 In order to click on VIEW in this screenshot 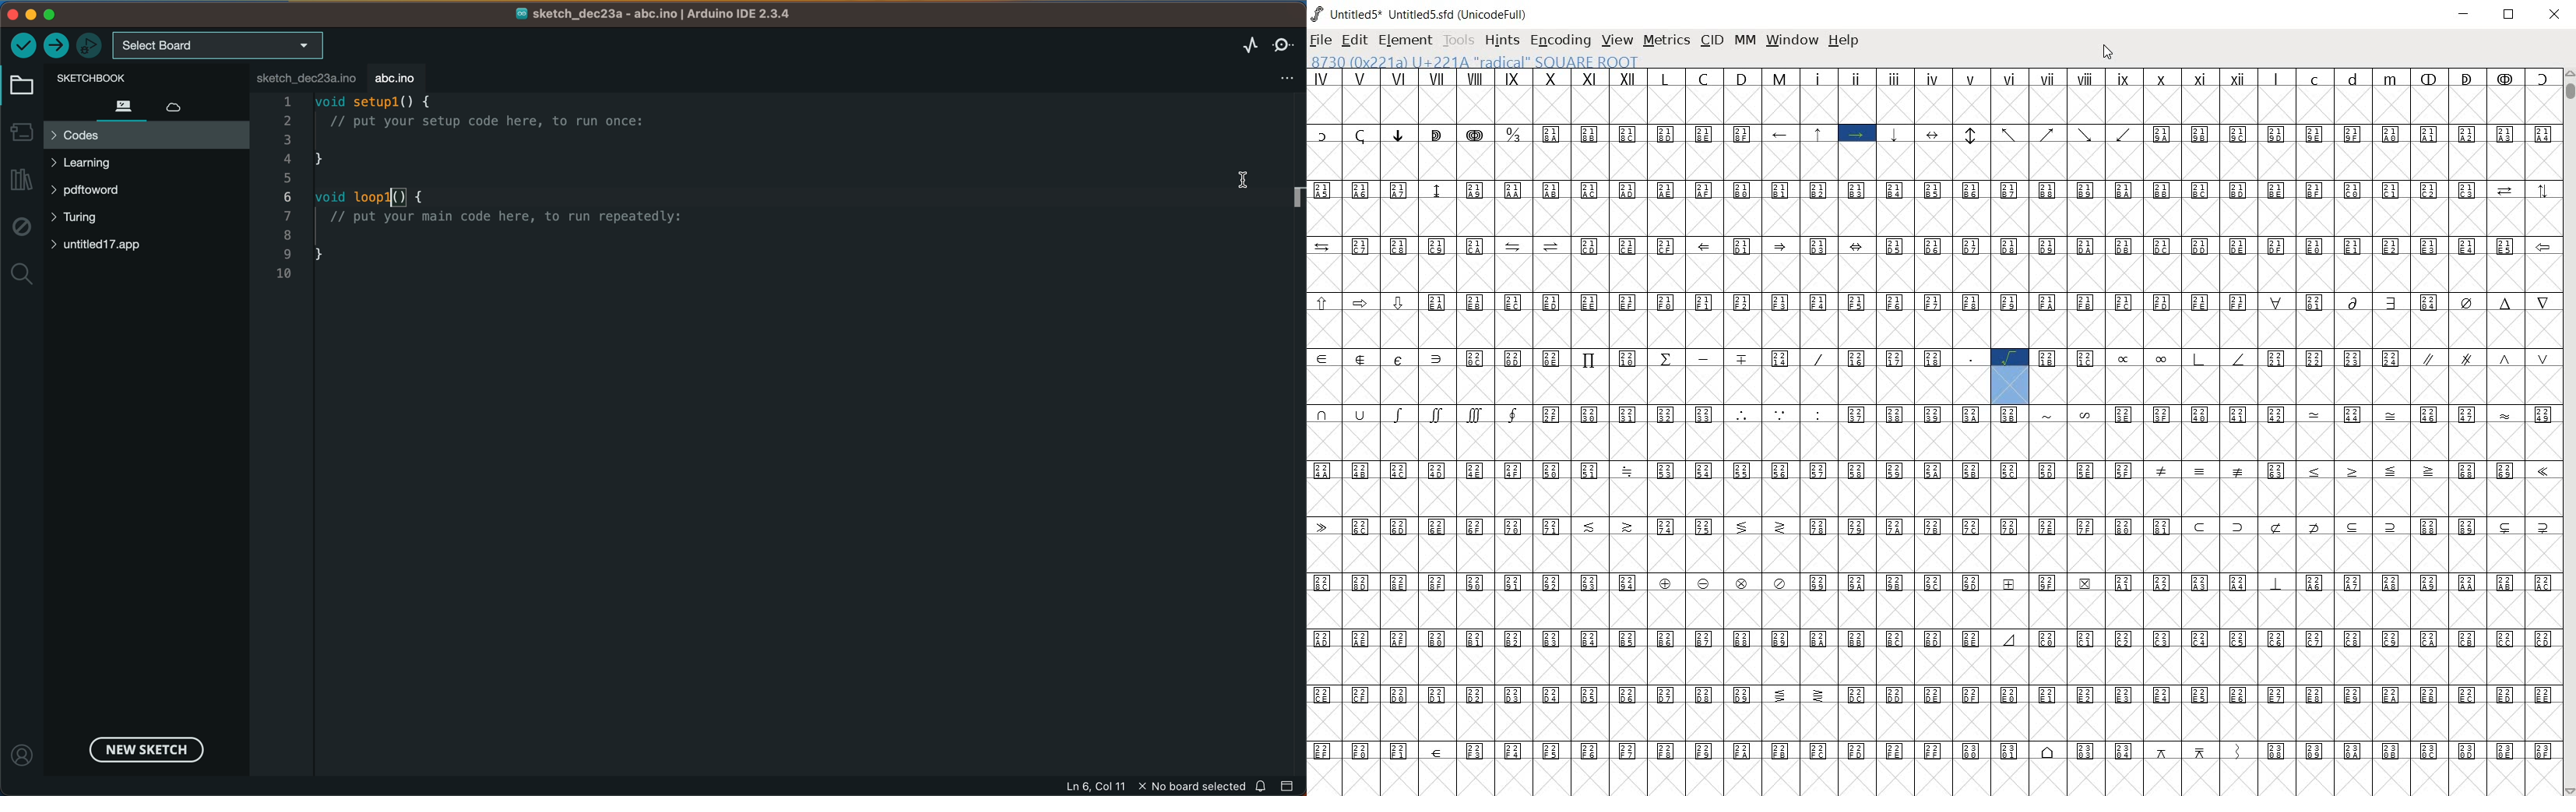, I will do `click(1617, 40)`.